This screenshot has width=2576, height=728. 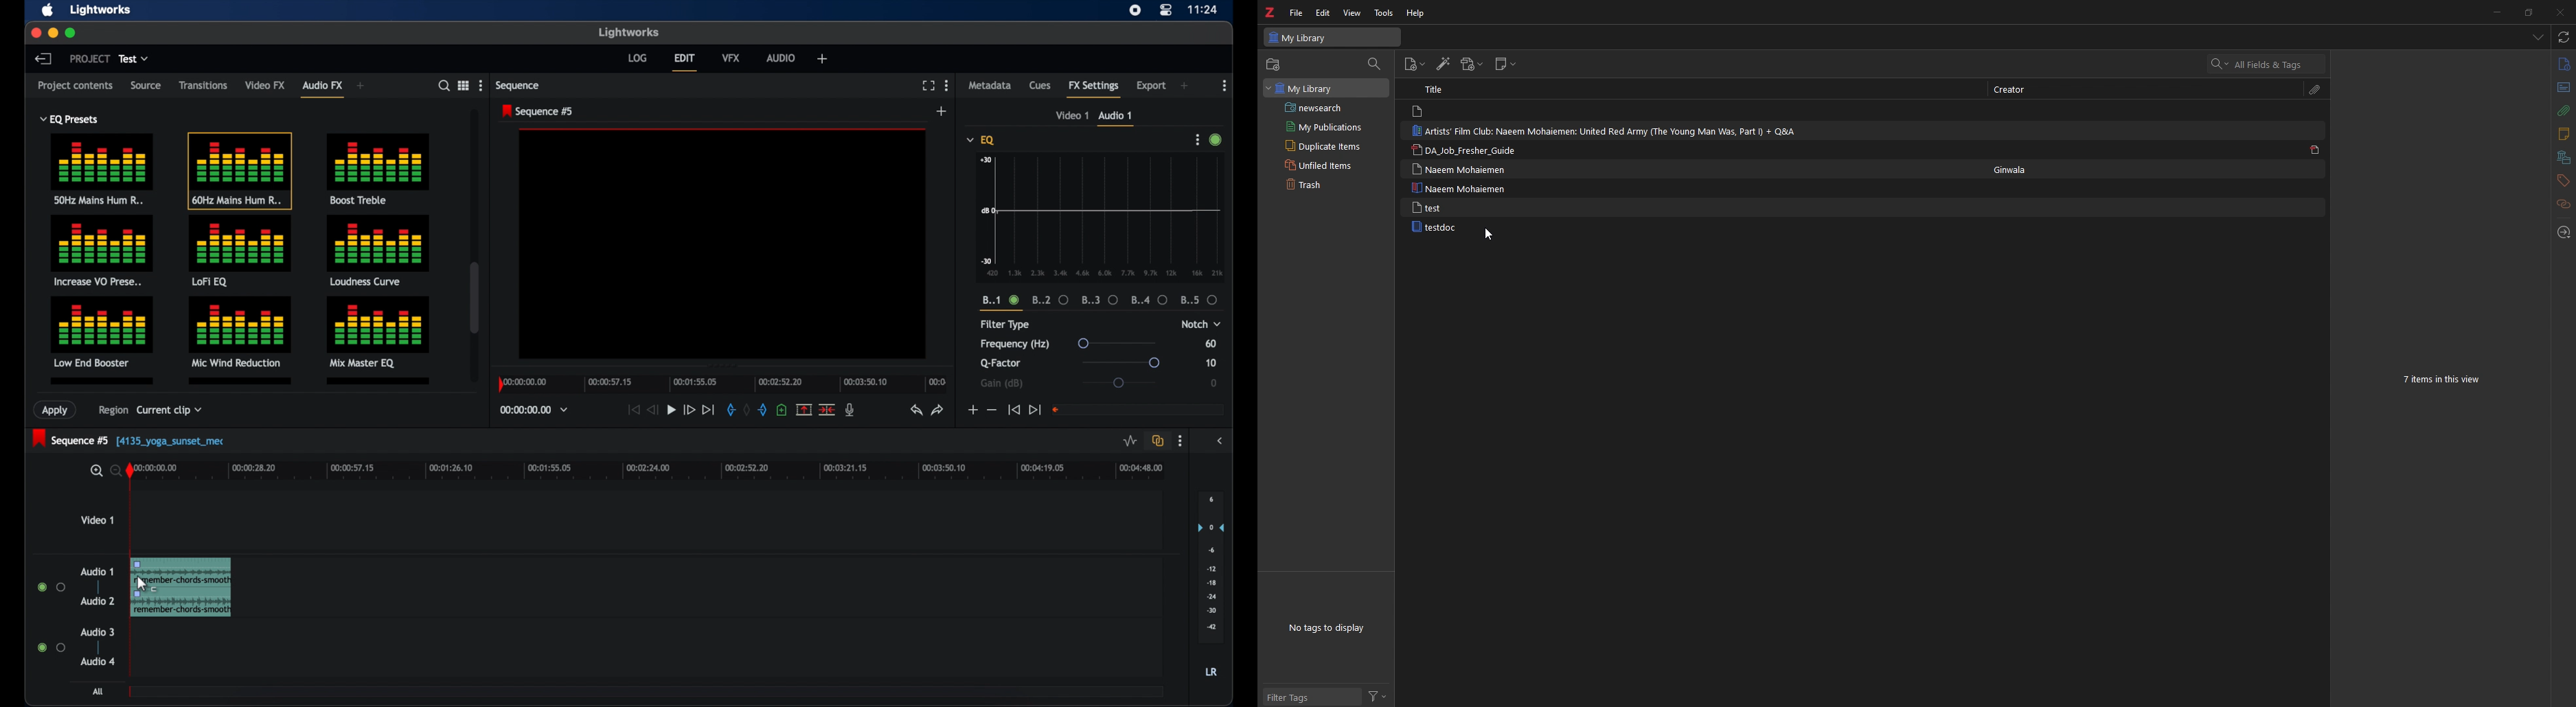 I want to click on timecodes and reels, so click(x=534, y=410).